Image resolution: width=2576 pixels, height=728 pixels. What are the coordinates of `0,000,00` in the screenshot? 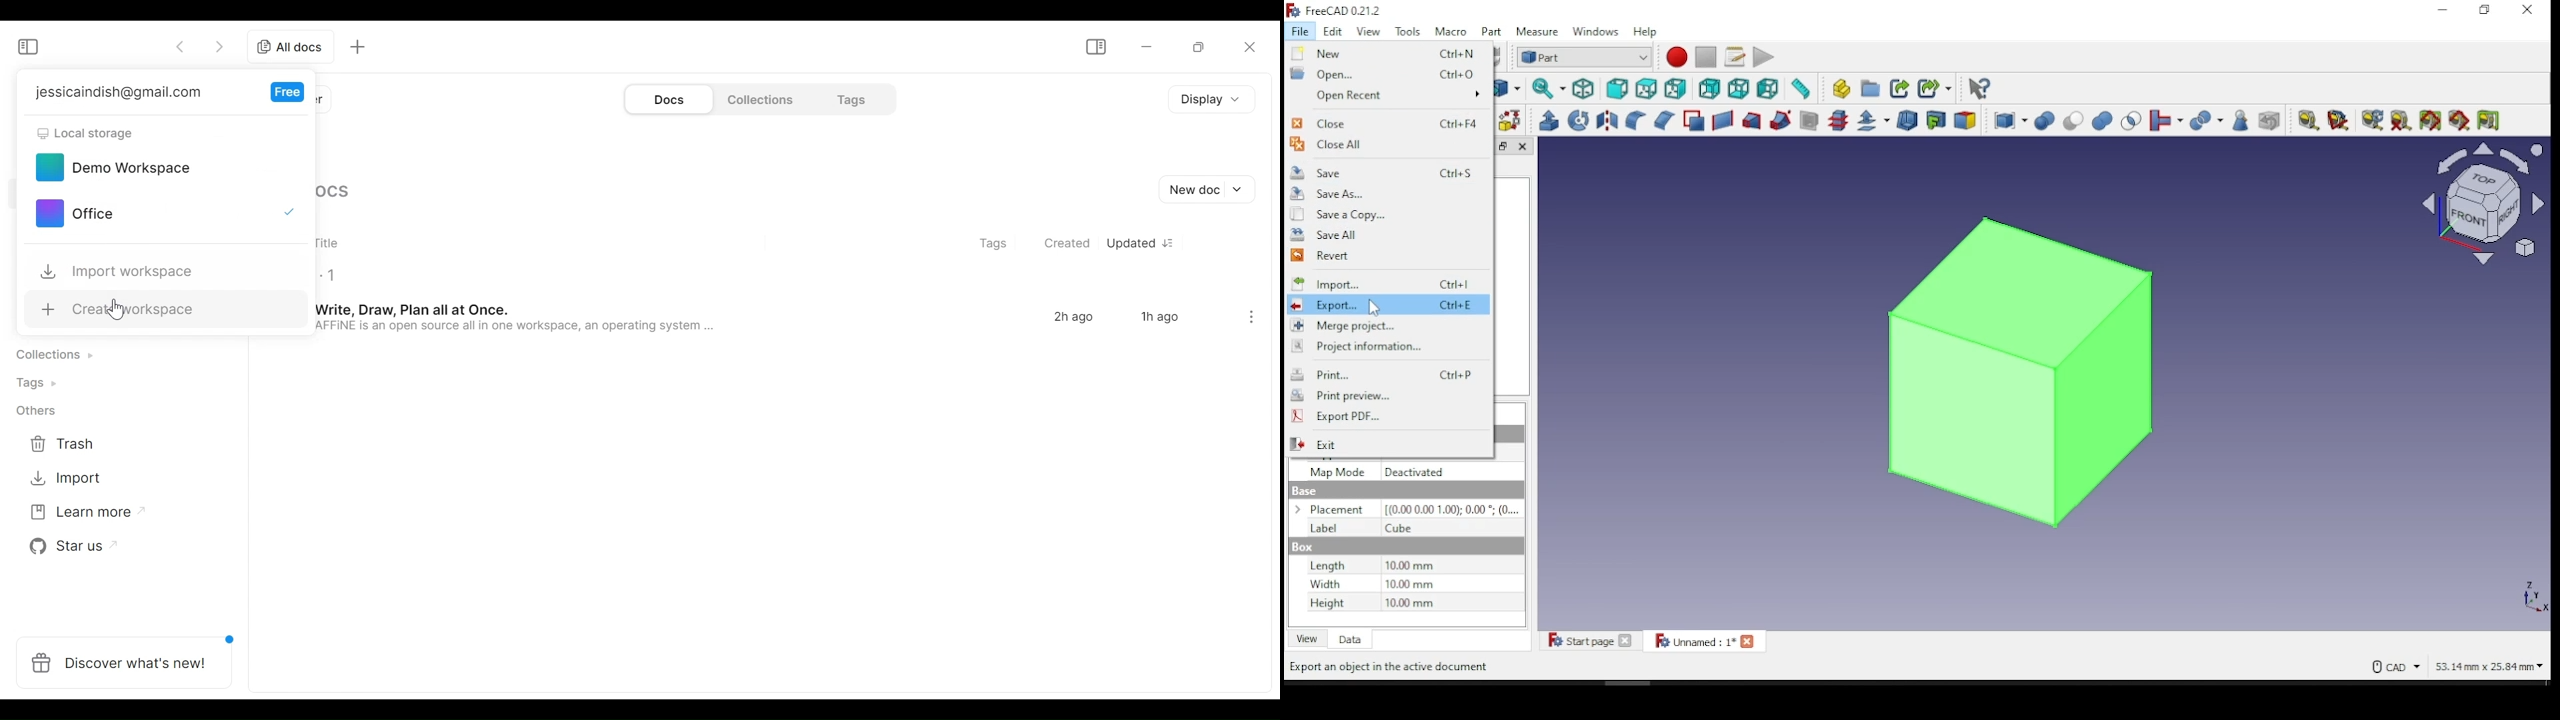 It's located at (1451, 509).